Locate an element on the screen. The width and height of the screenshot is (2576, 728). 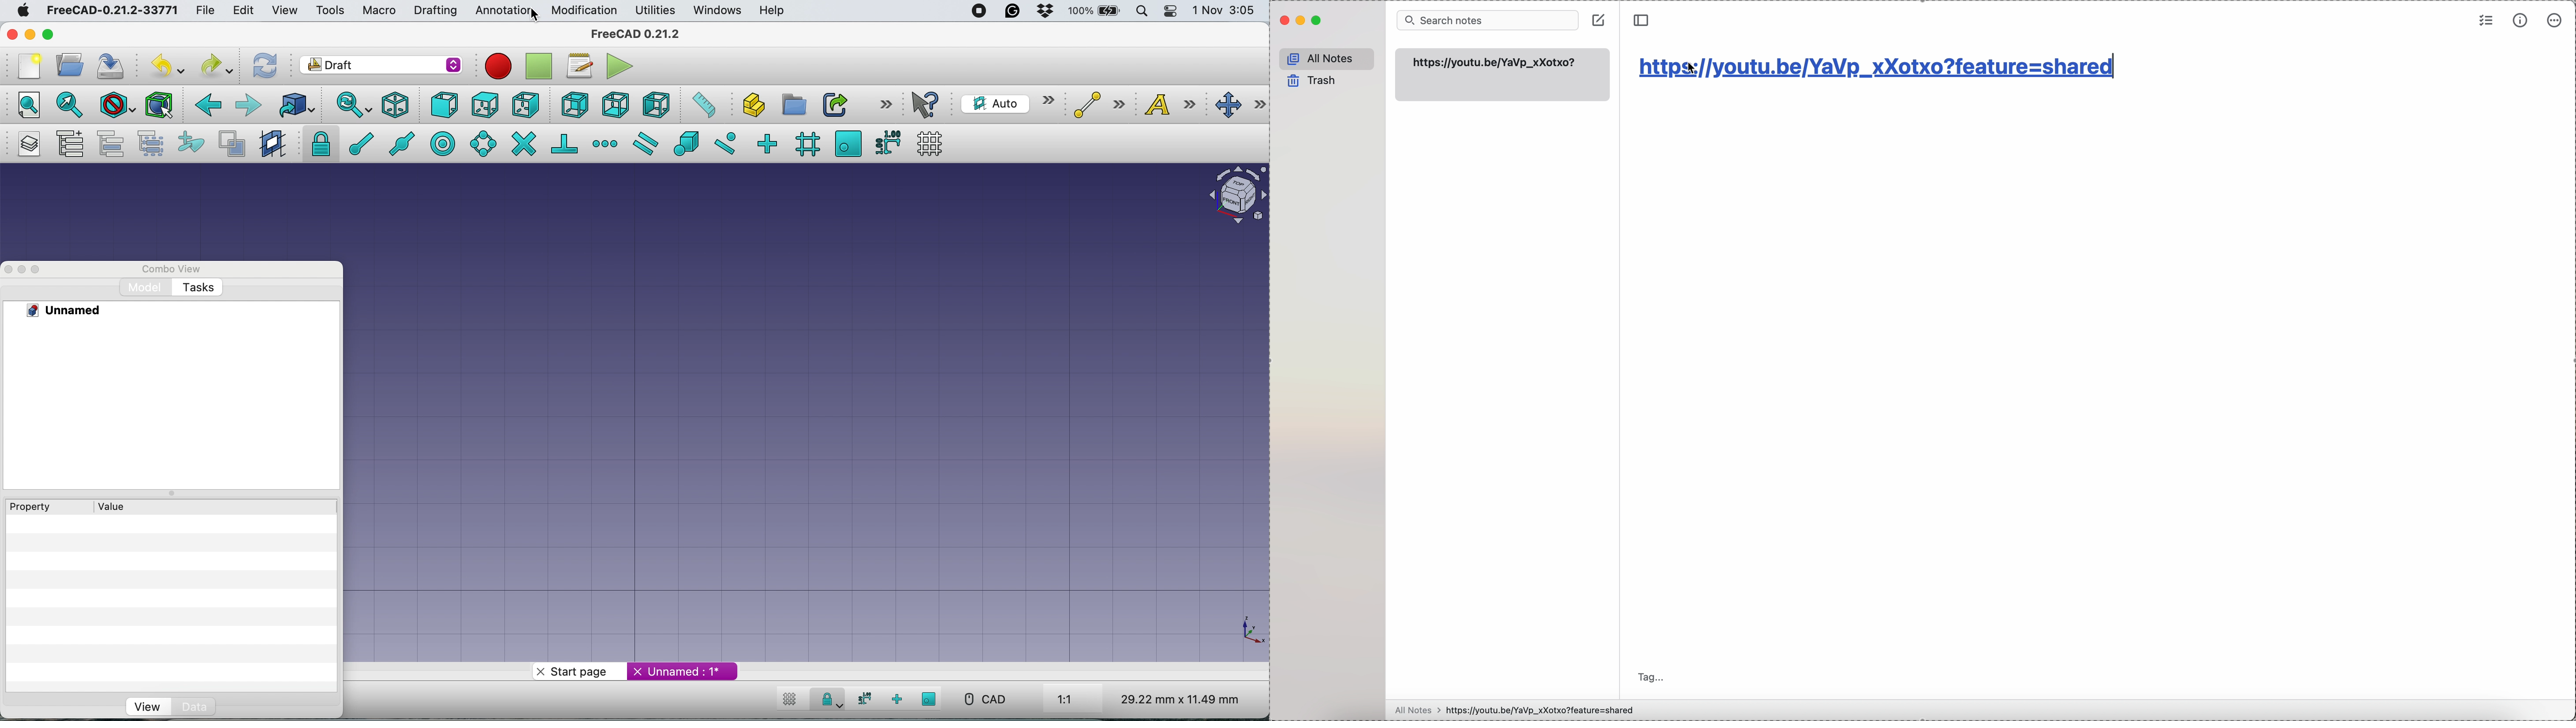
battery is located at coordinates (1093, 10).